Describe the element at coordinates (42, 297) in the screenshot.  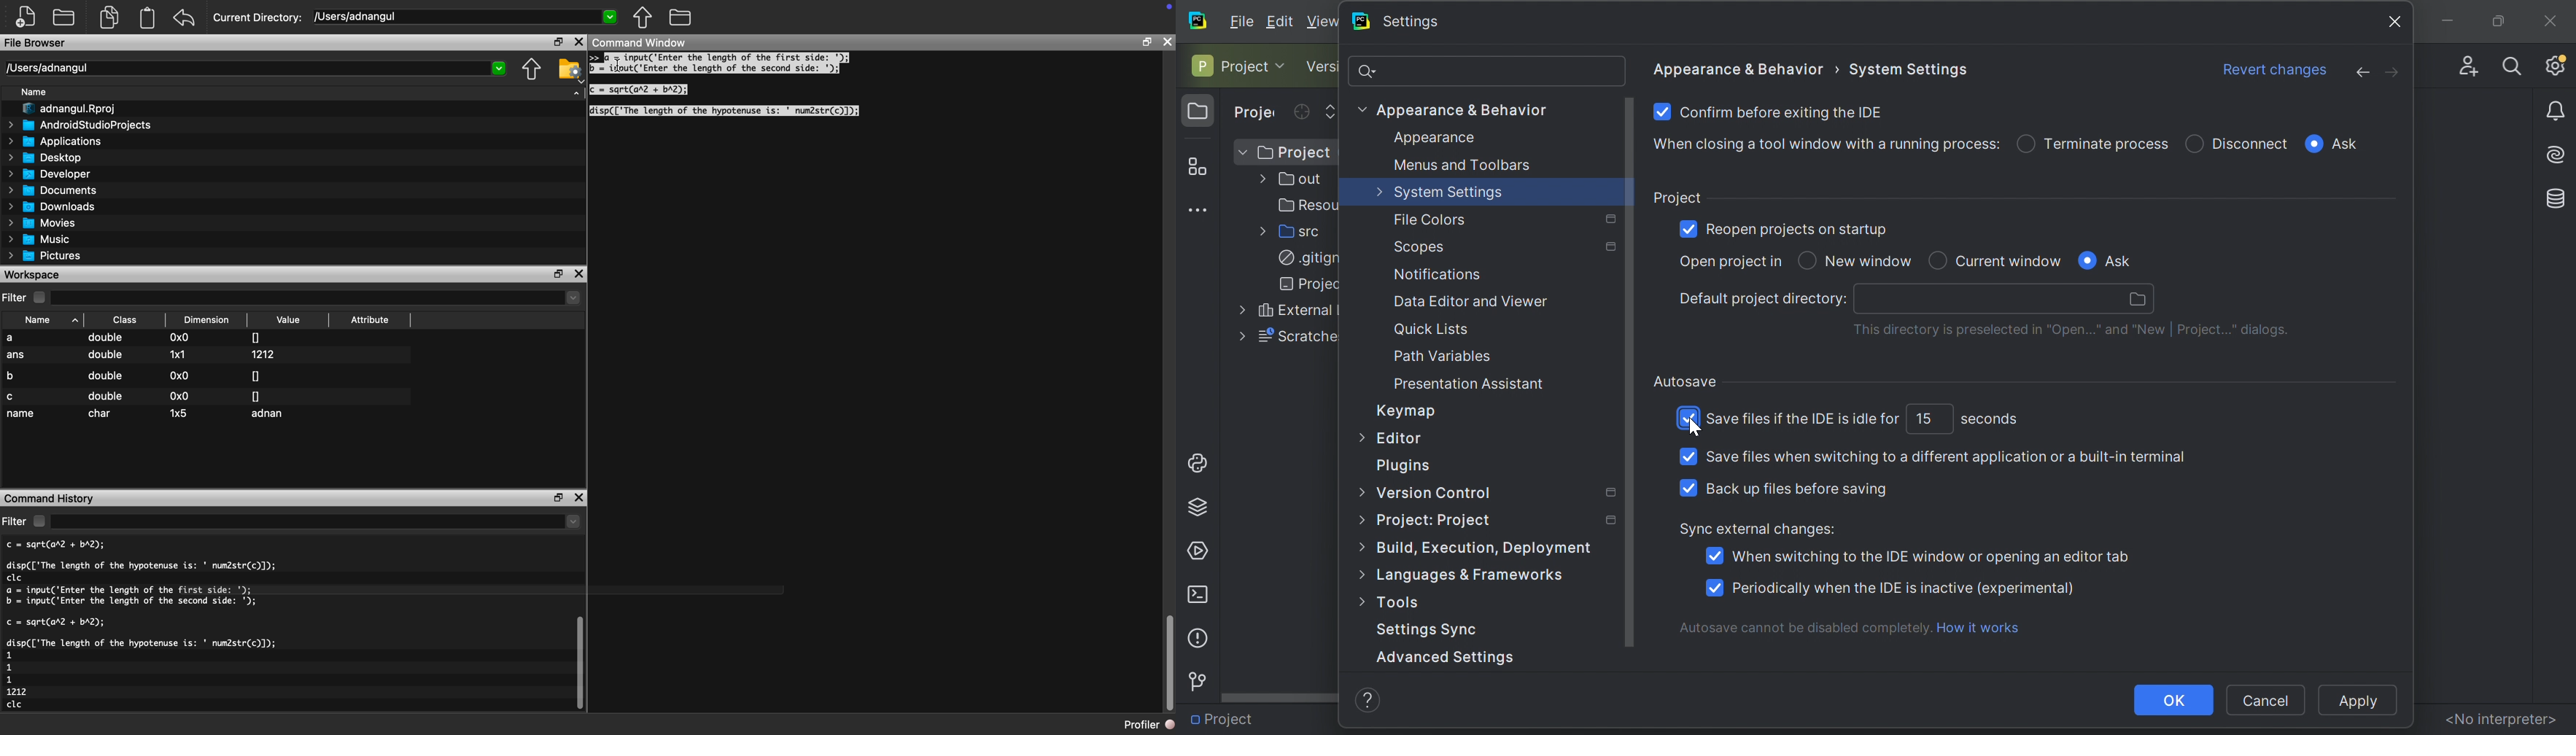
I see `checkbox` at that location.